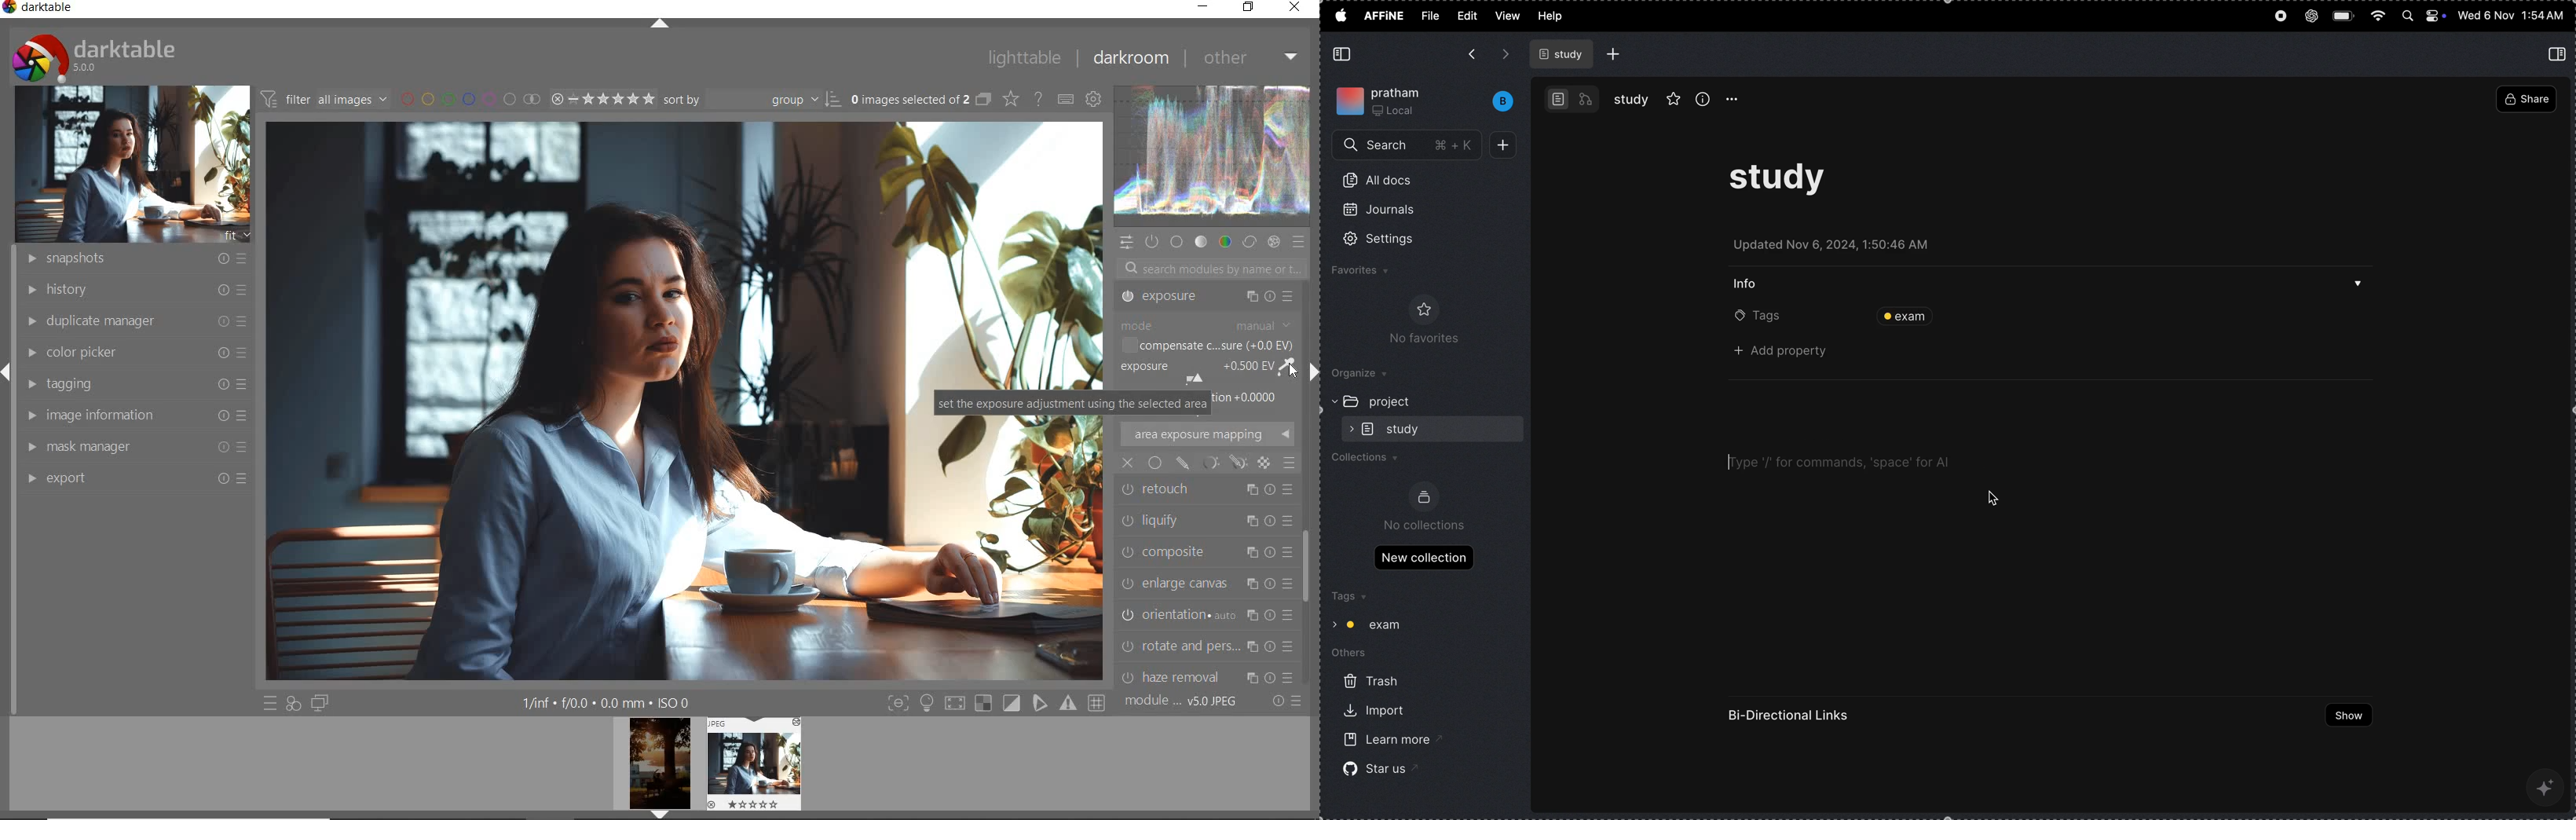 The height and width of the screenshot is (840, 2576). Describe the element at coordinates (1209, 517) in the screenshot. I see `ORIENTATION` at that location.